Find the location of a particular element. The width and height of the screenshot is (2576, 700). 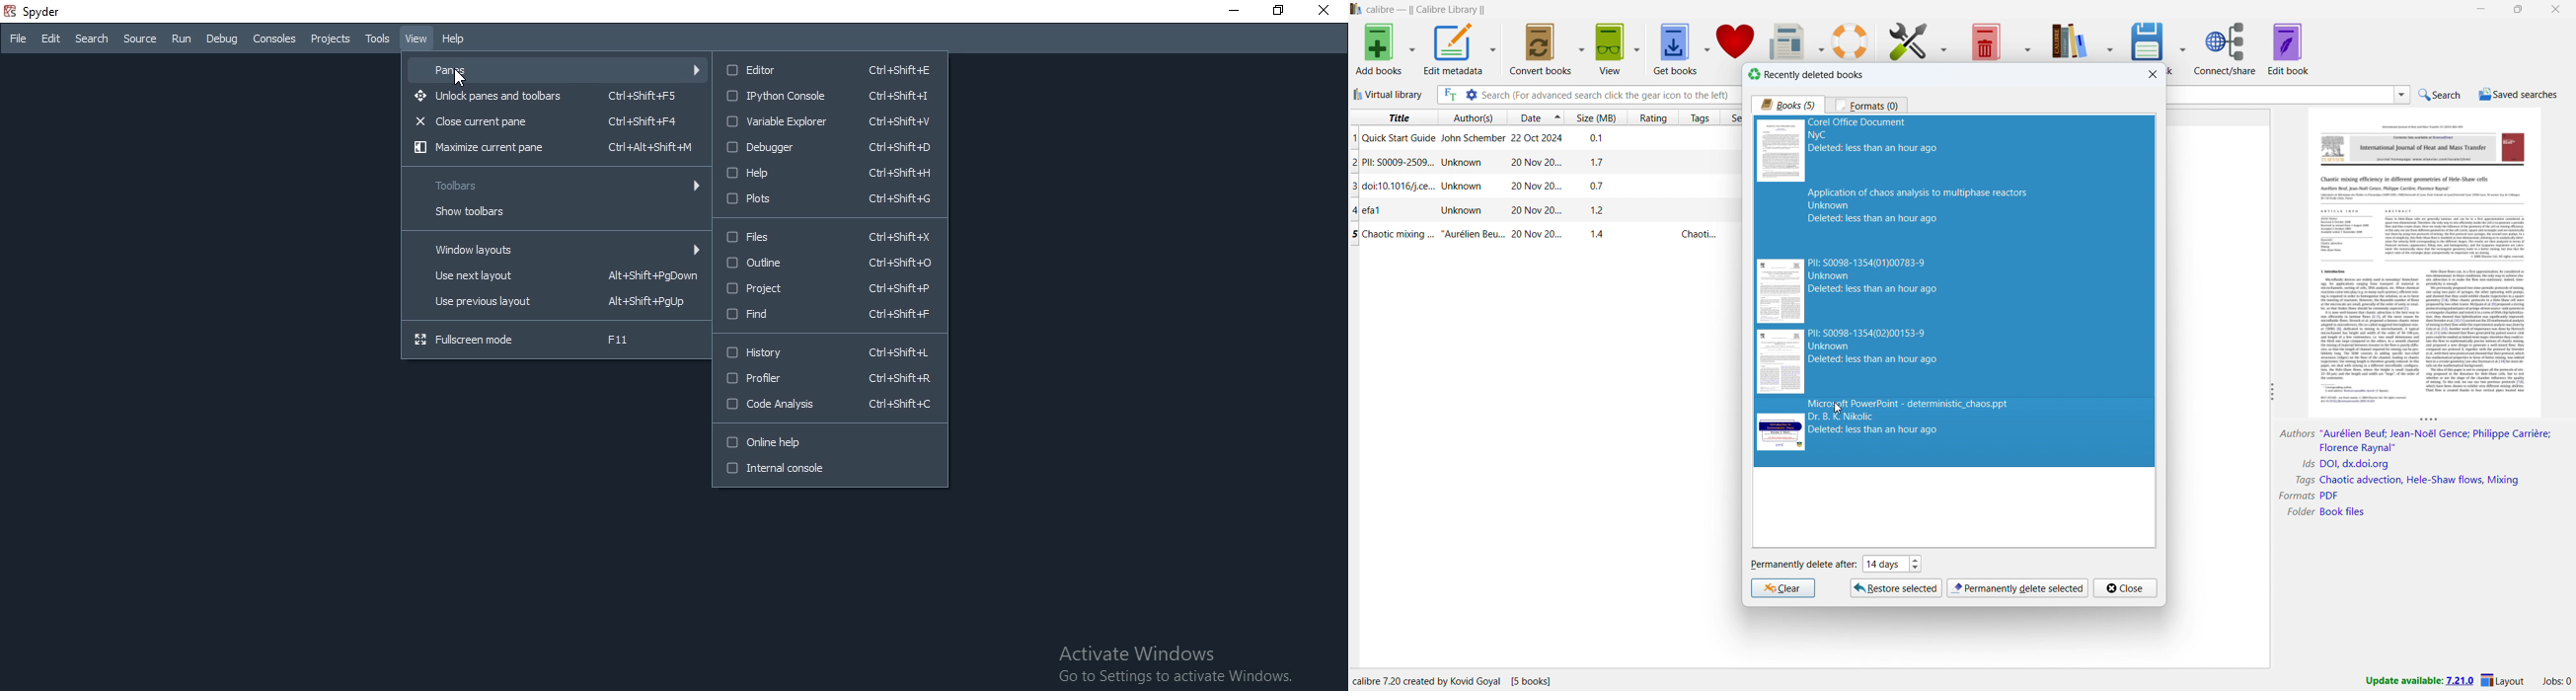

single book entry is located at coordinates (1539, 163).